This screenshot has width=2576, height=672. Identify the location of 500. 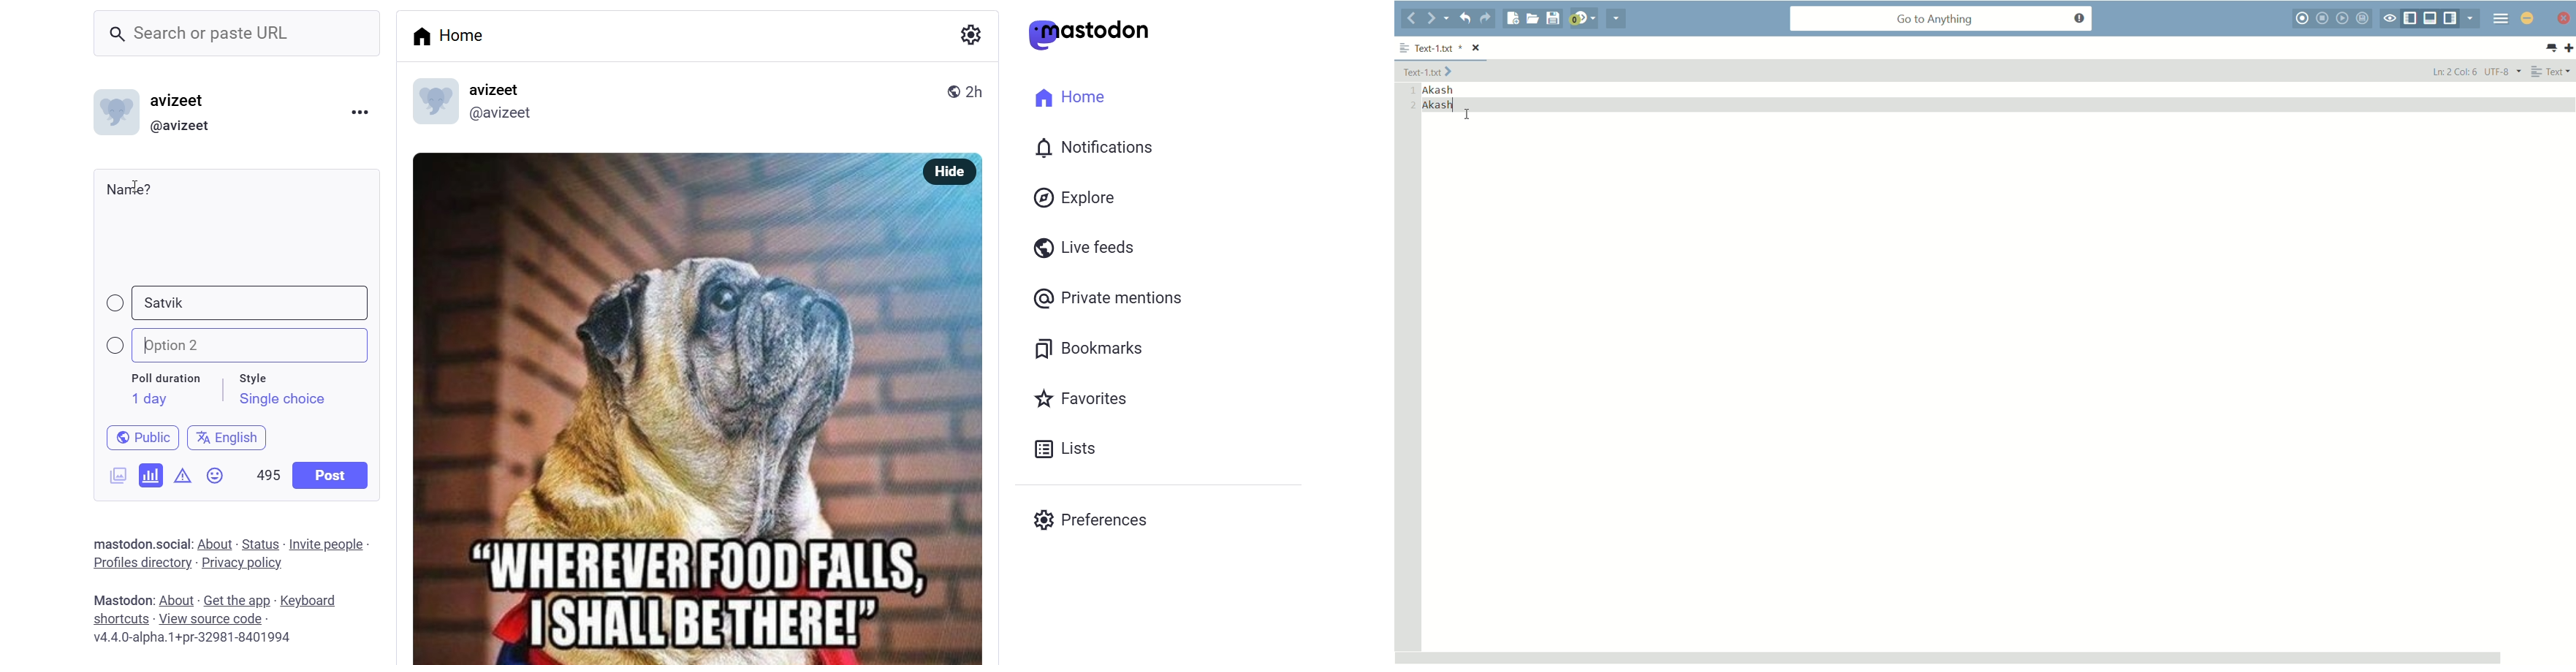
(267, 472).